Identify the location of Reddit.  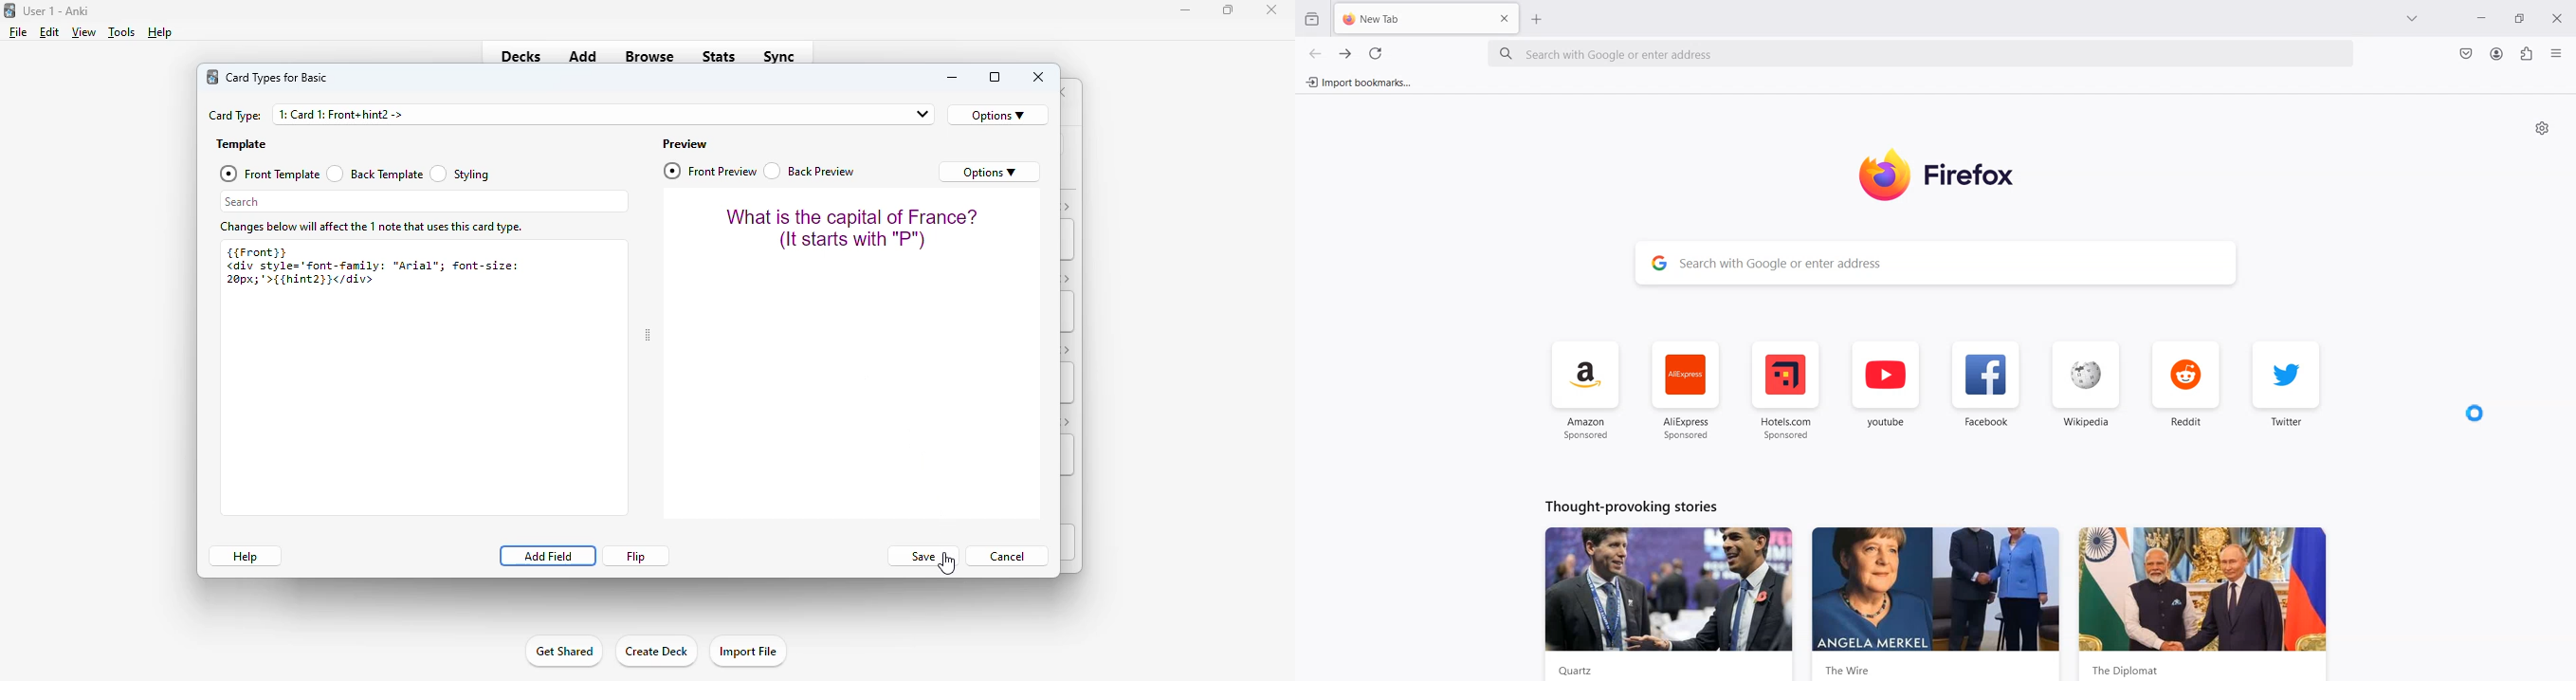
(2186, 388).